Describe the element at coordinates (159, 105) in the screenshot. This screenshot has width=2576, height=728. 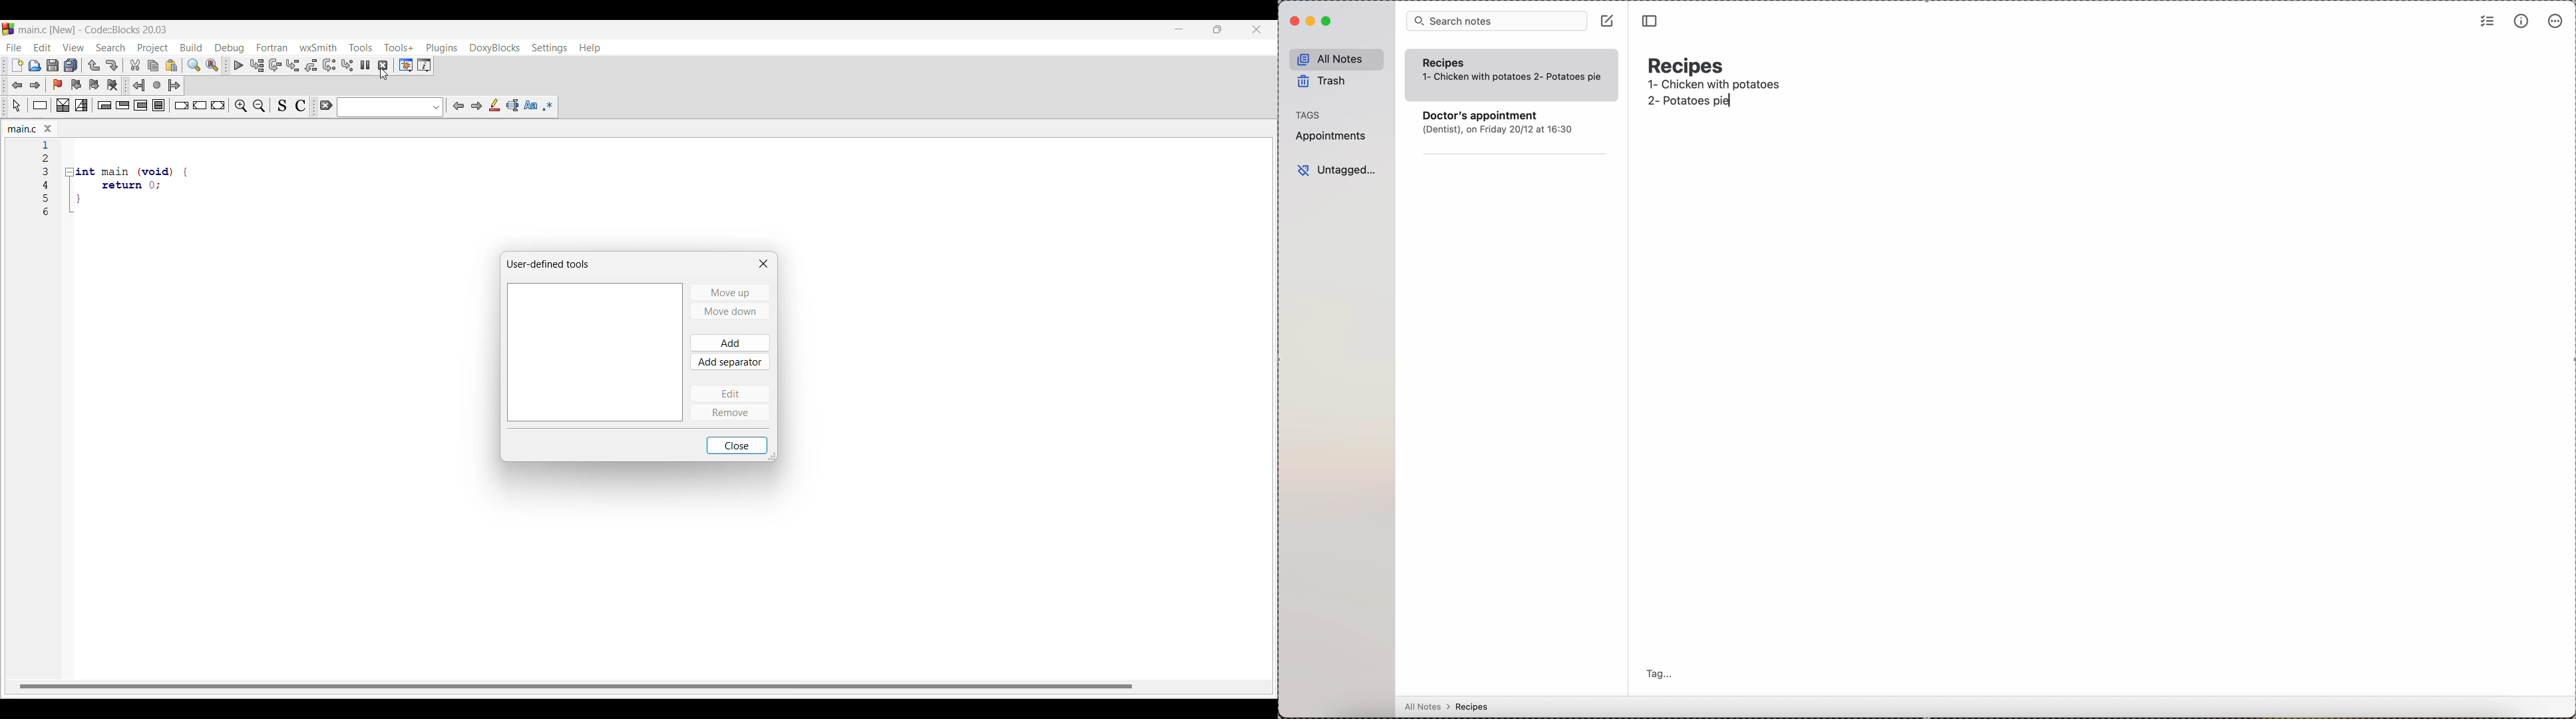
I see `Block instruction` at that location.